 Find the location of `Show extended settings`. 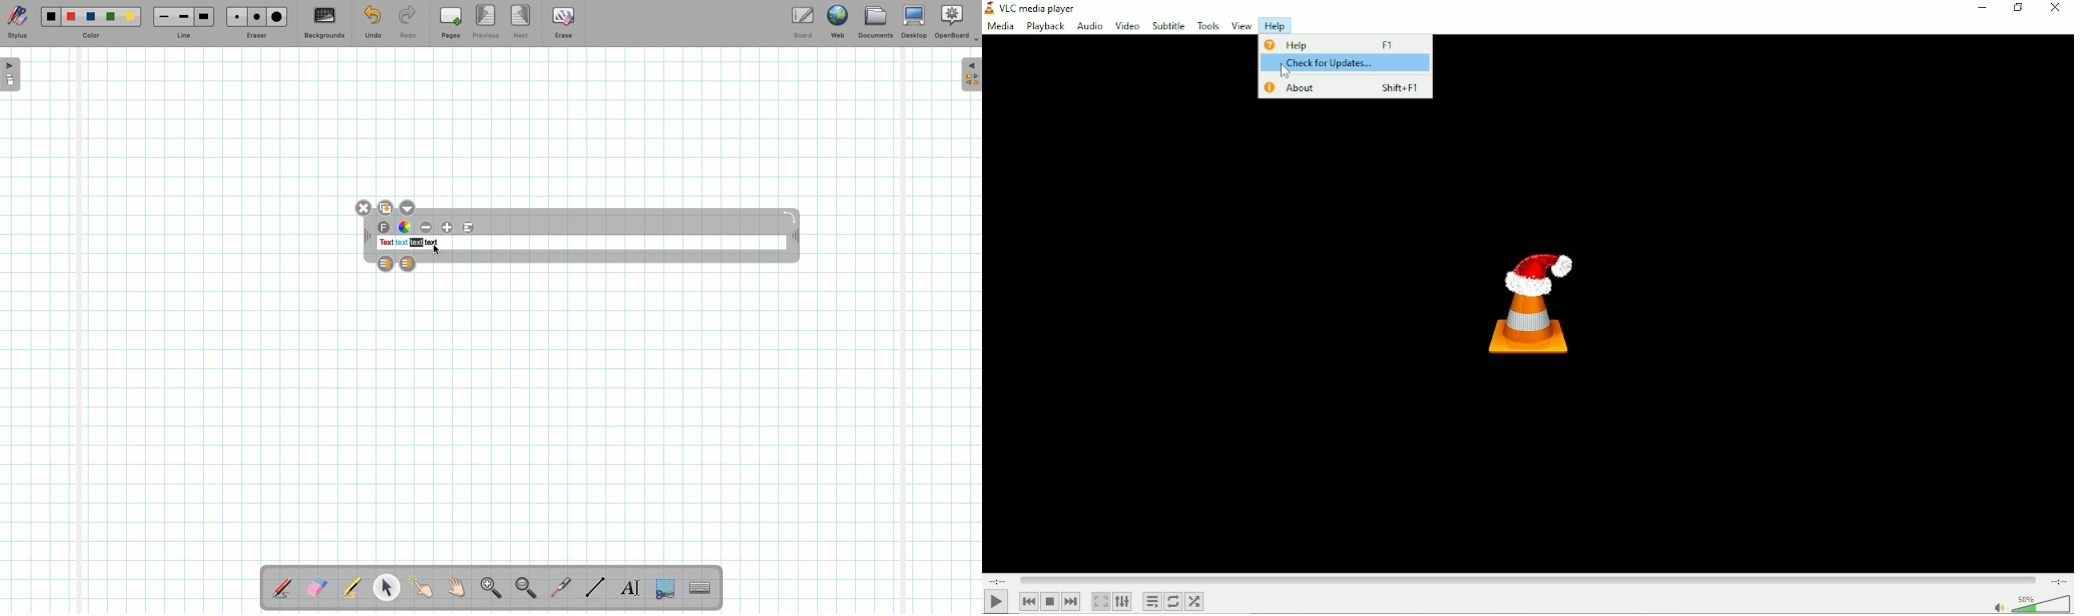

Show extended settings is located at coordinates (1123, 601).